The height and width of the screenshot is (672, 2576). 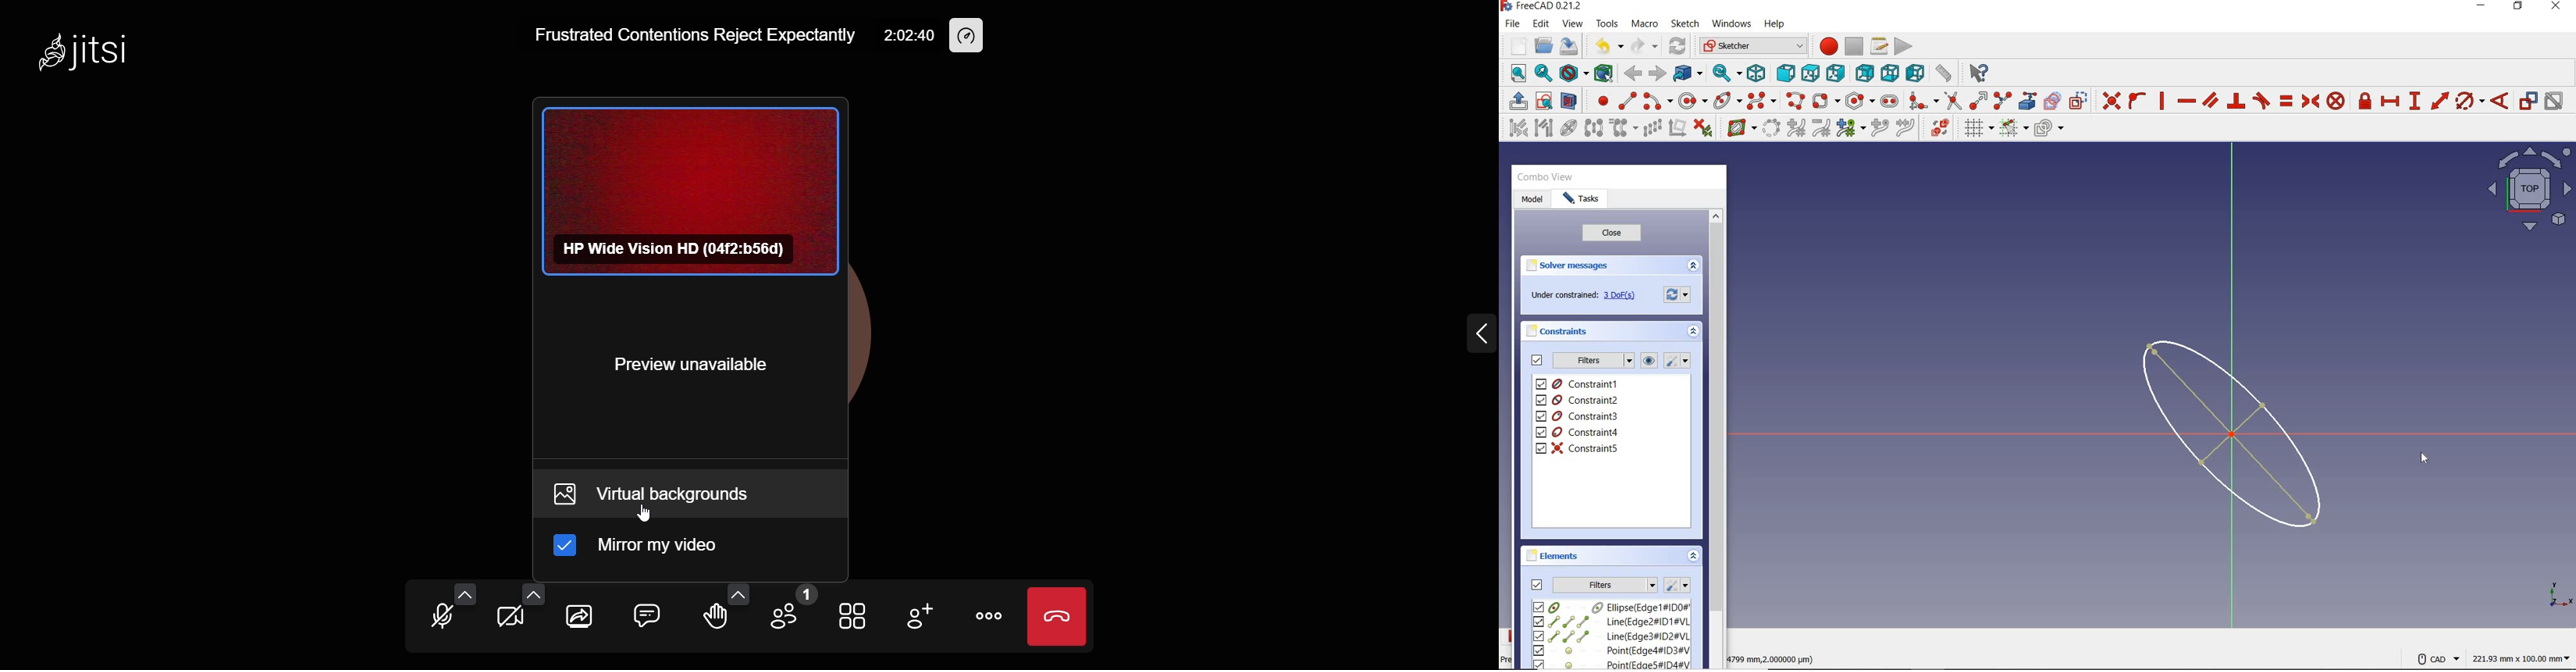 I want to click on open, so click(x=1544, y=46).